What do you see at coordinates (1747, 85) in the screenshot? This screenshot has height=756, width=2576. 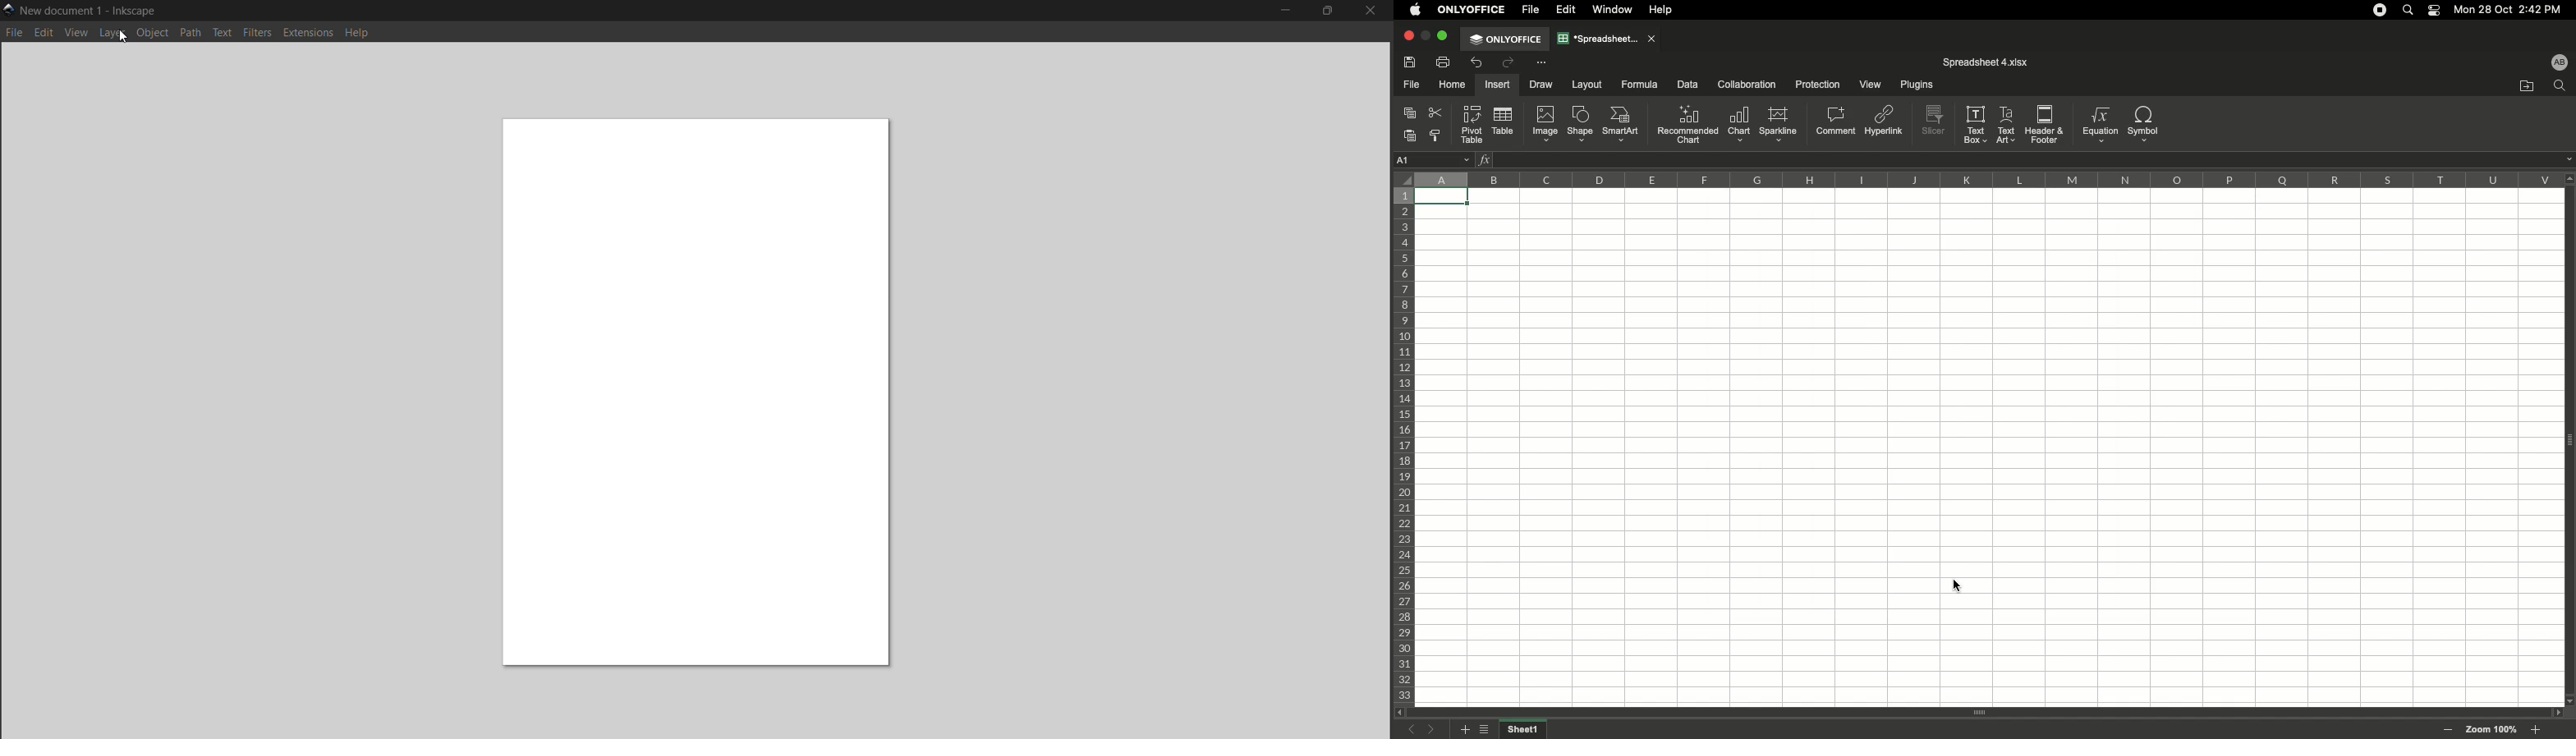 I see `Collaboration` at bounding box center [1747, 85].